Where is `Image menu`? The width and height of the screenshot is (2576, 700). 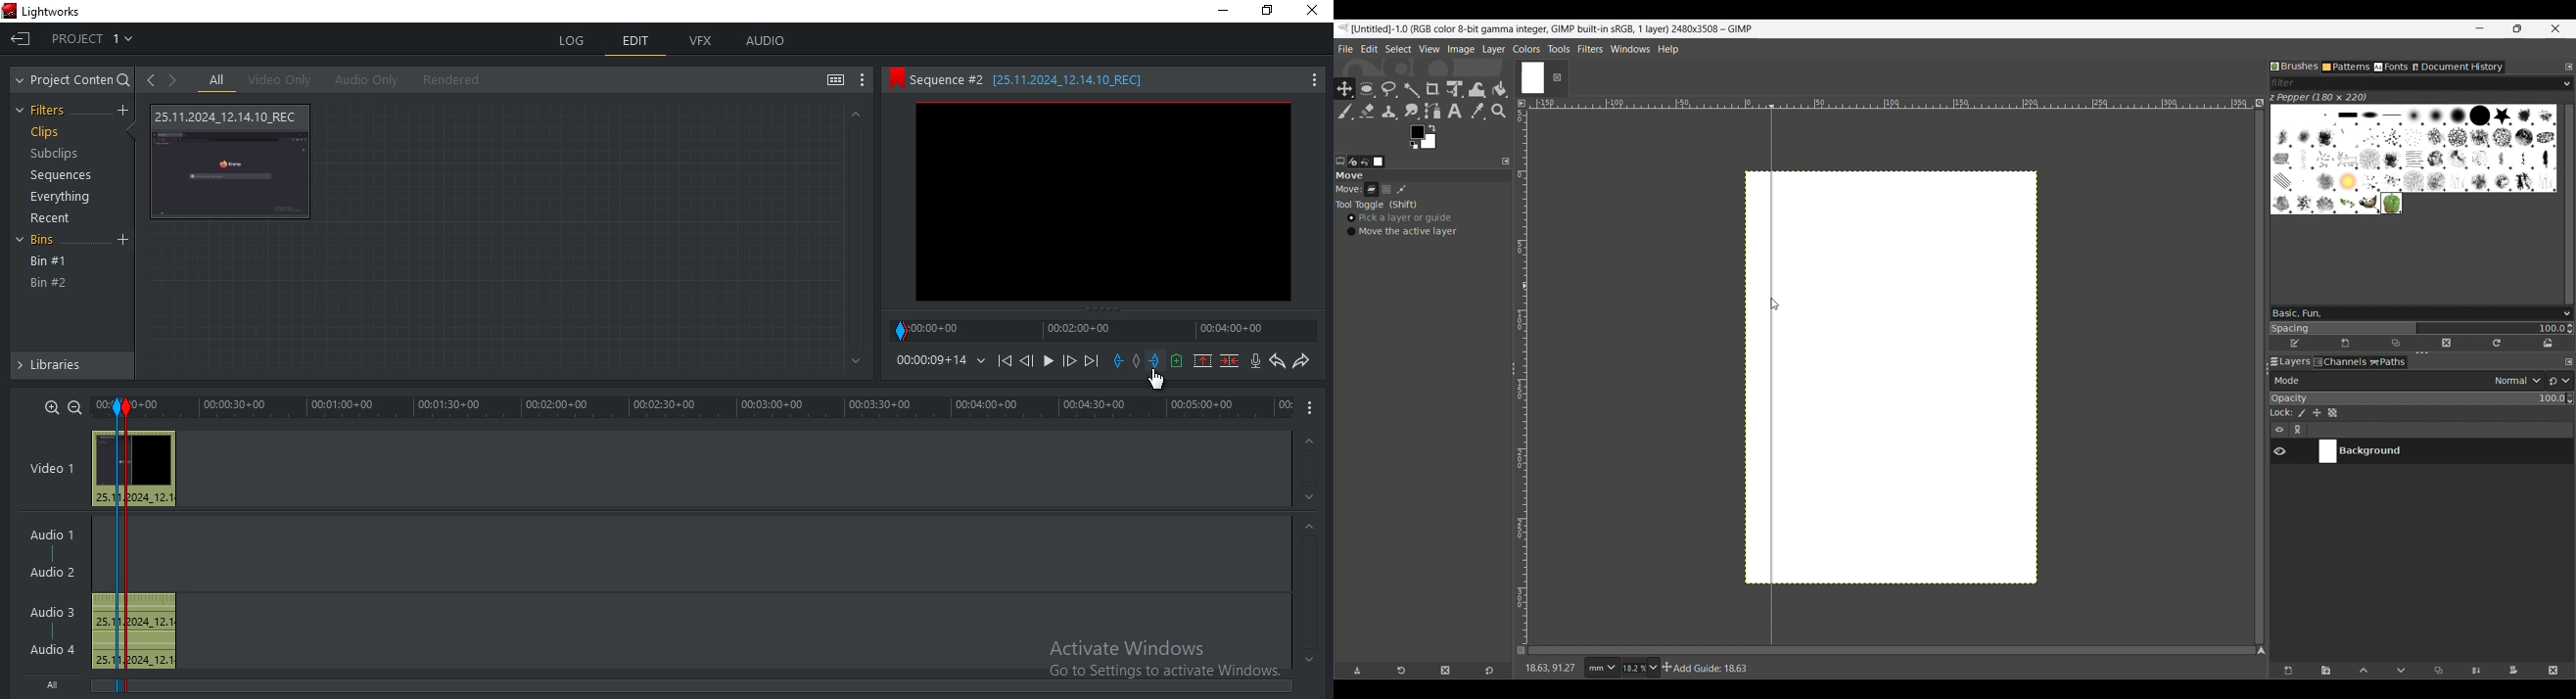 Image menu is located at coordinates (1461, 50).